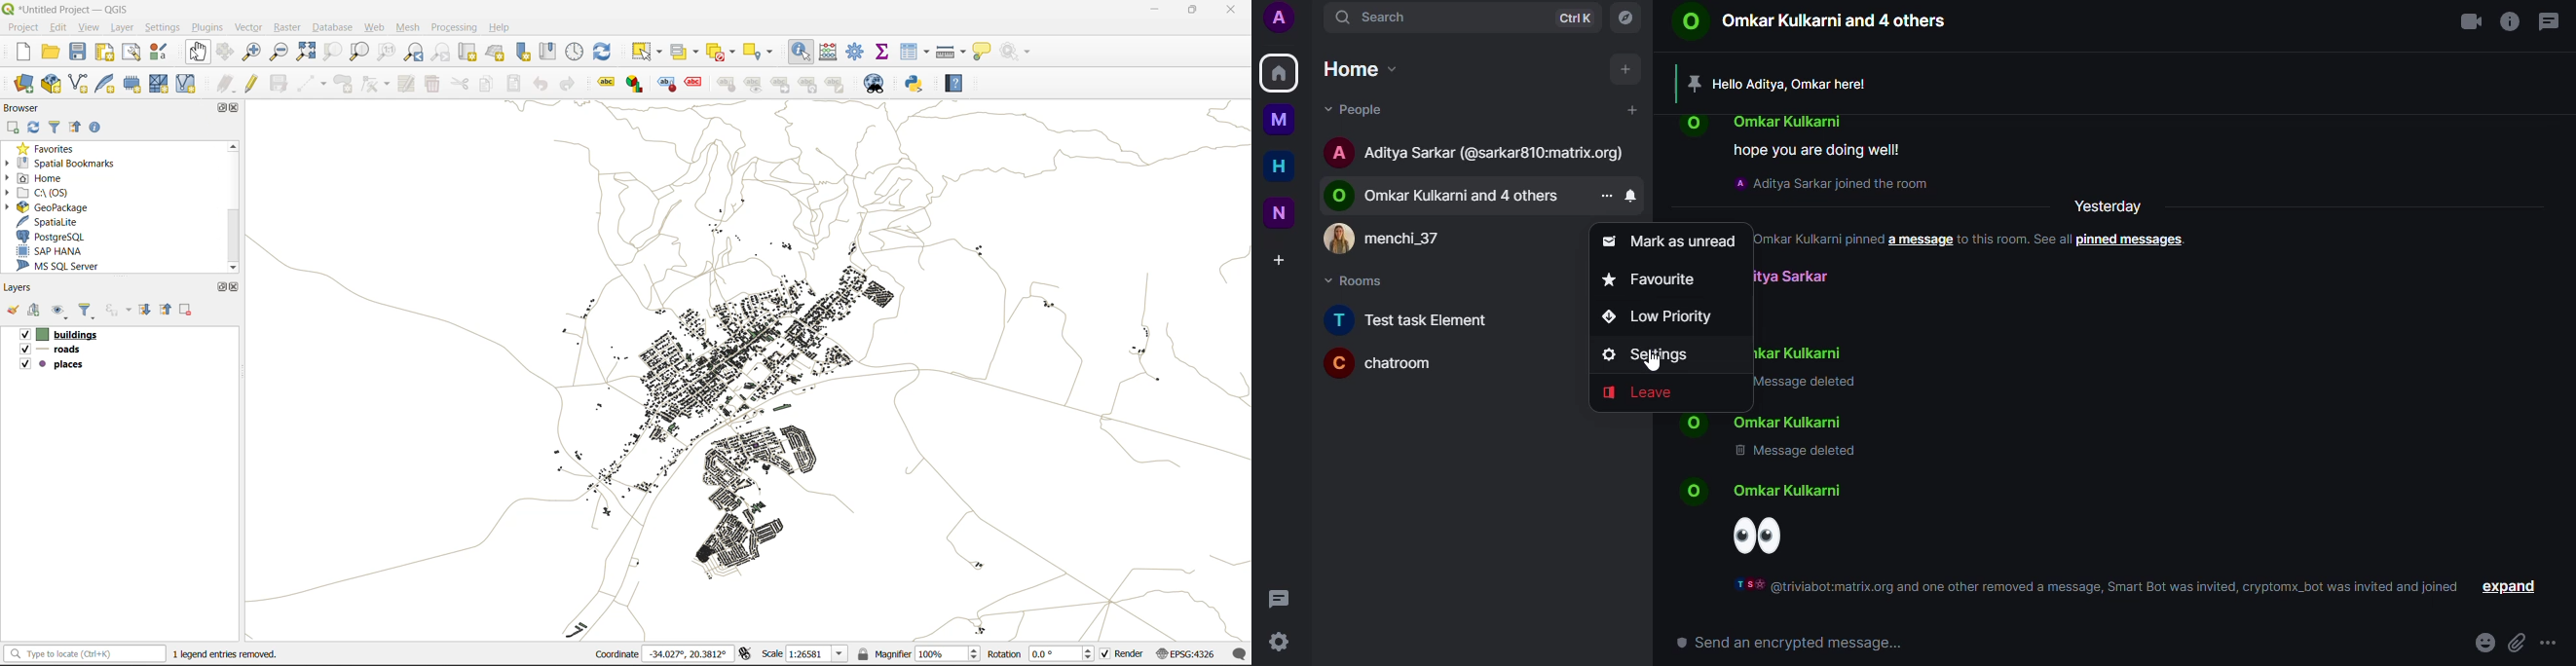  Describe the element at coordinates (729, 83) in the screenshot. I see `style` at that location.